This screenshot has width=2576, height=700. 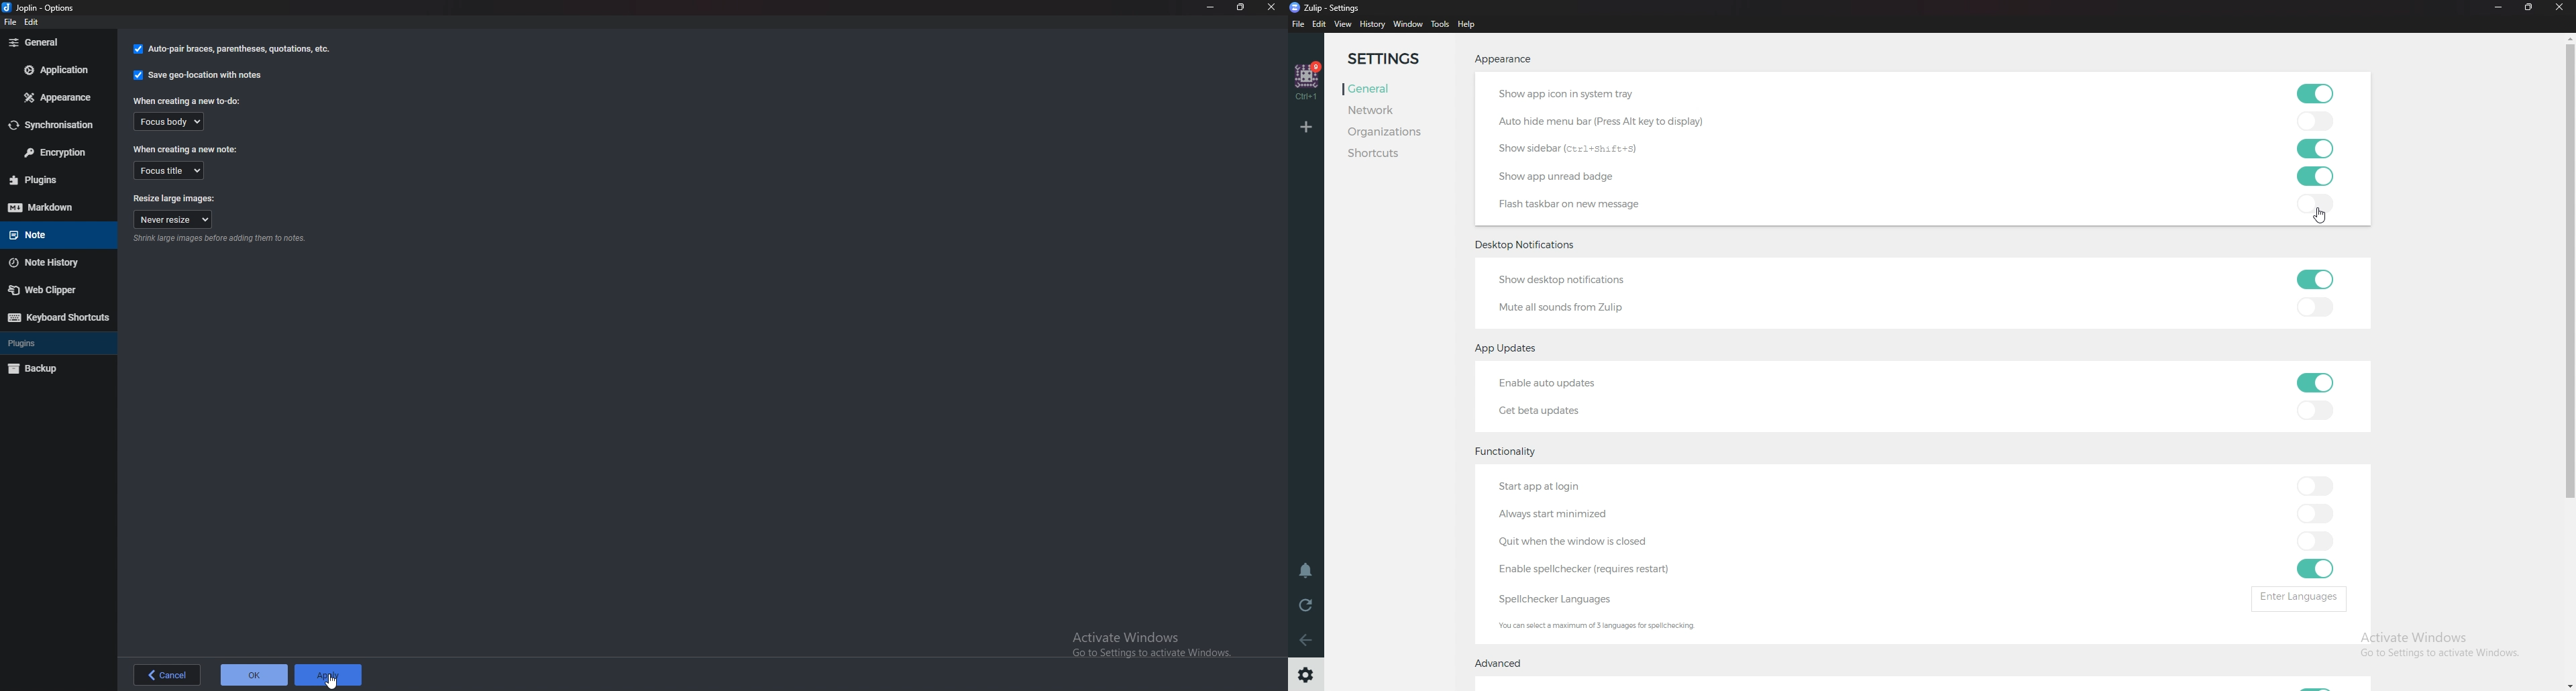 I want to click on Show app unread badge, so click(x=1563, y=176).